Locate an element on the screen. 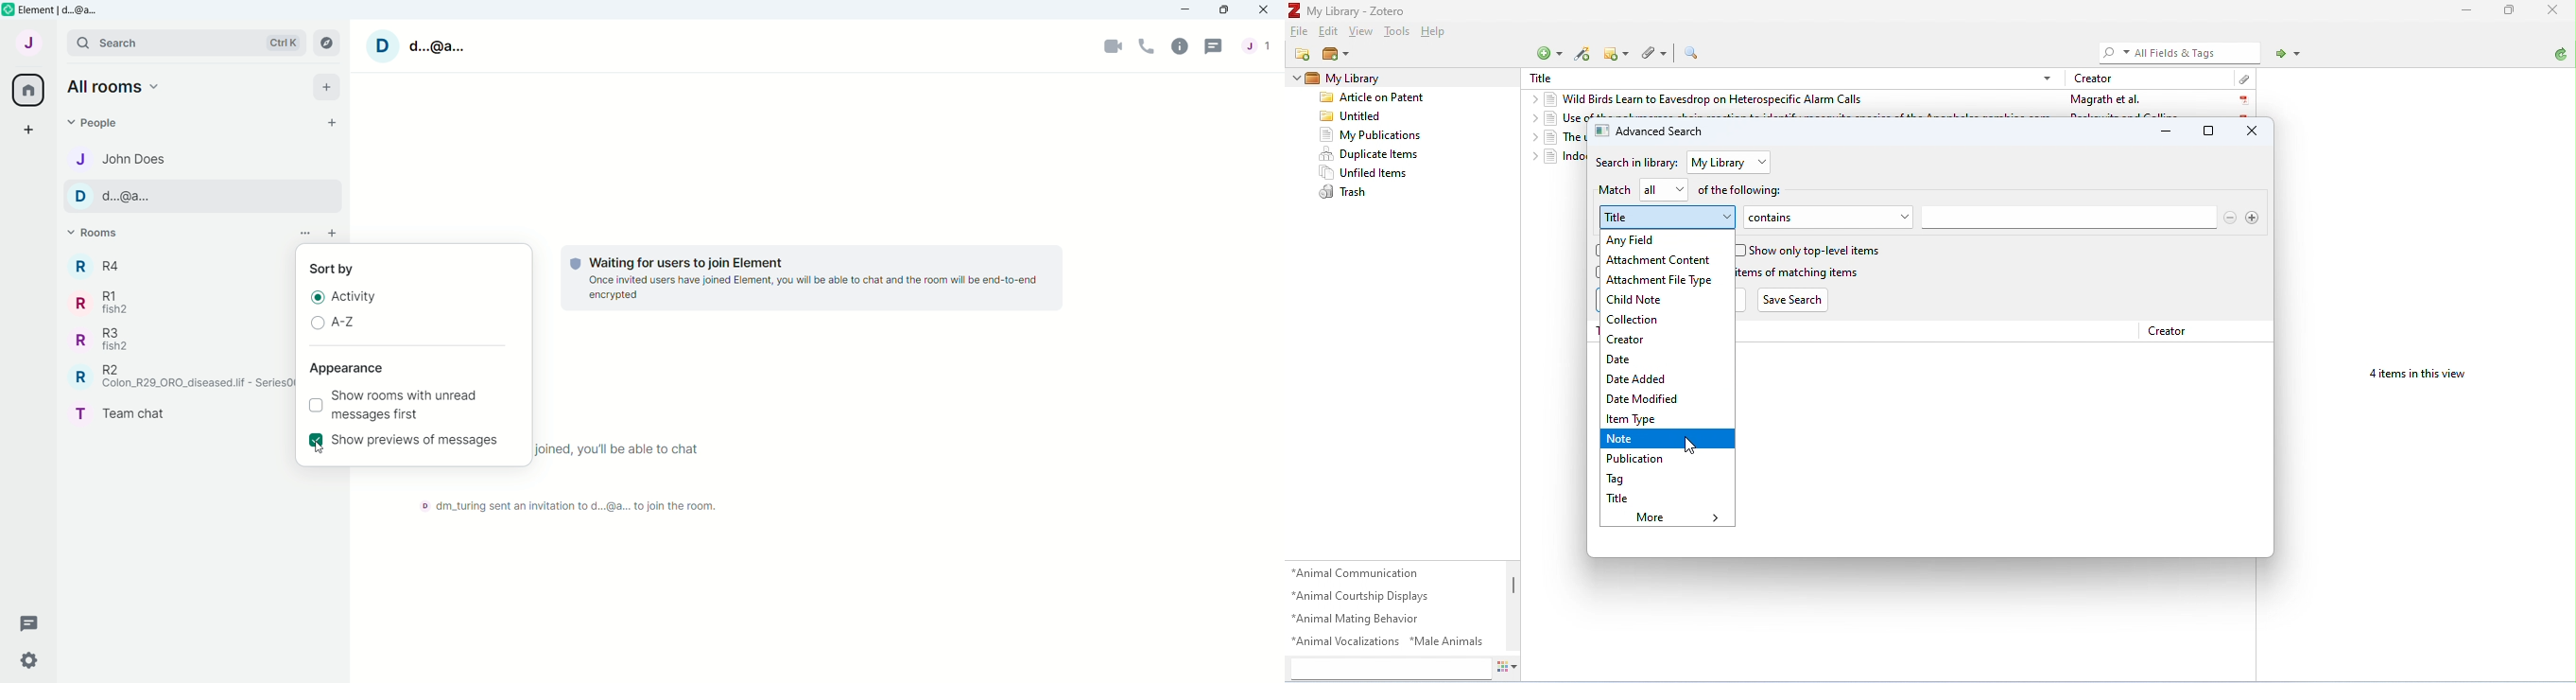 Image resolution: width=2576 pixels, height=700 pixels. male animals is located at coordinates (1446, 640).